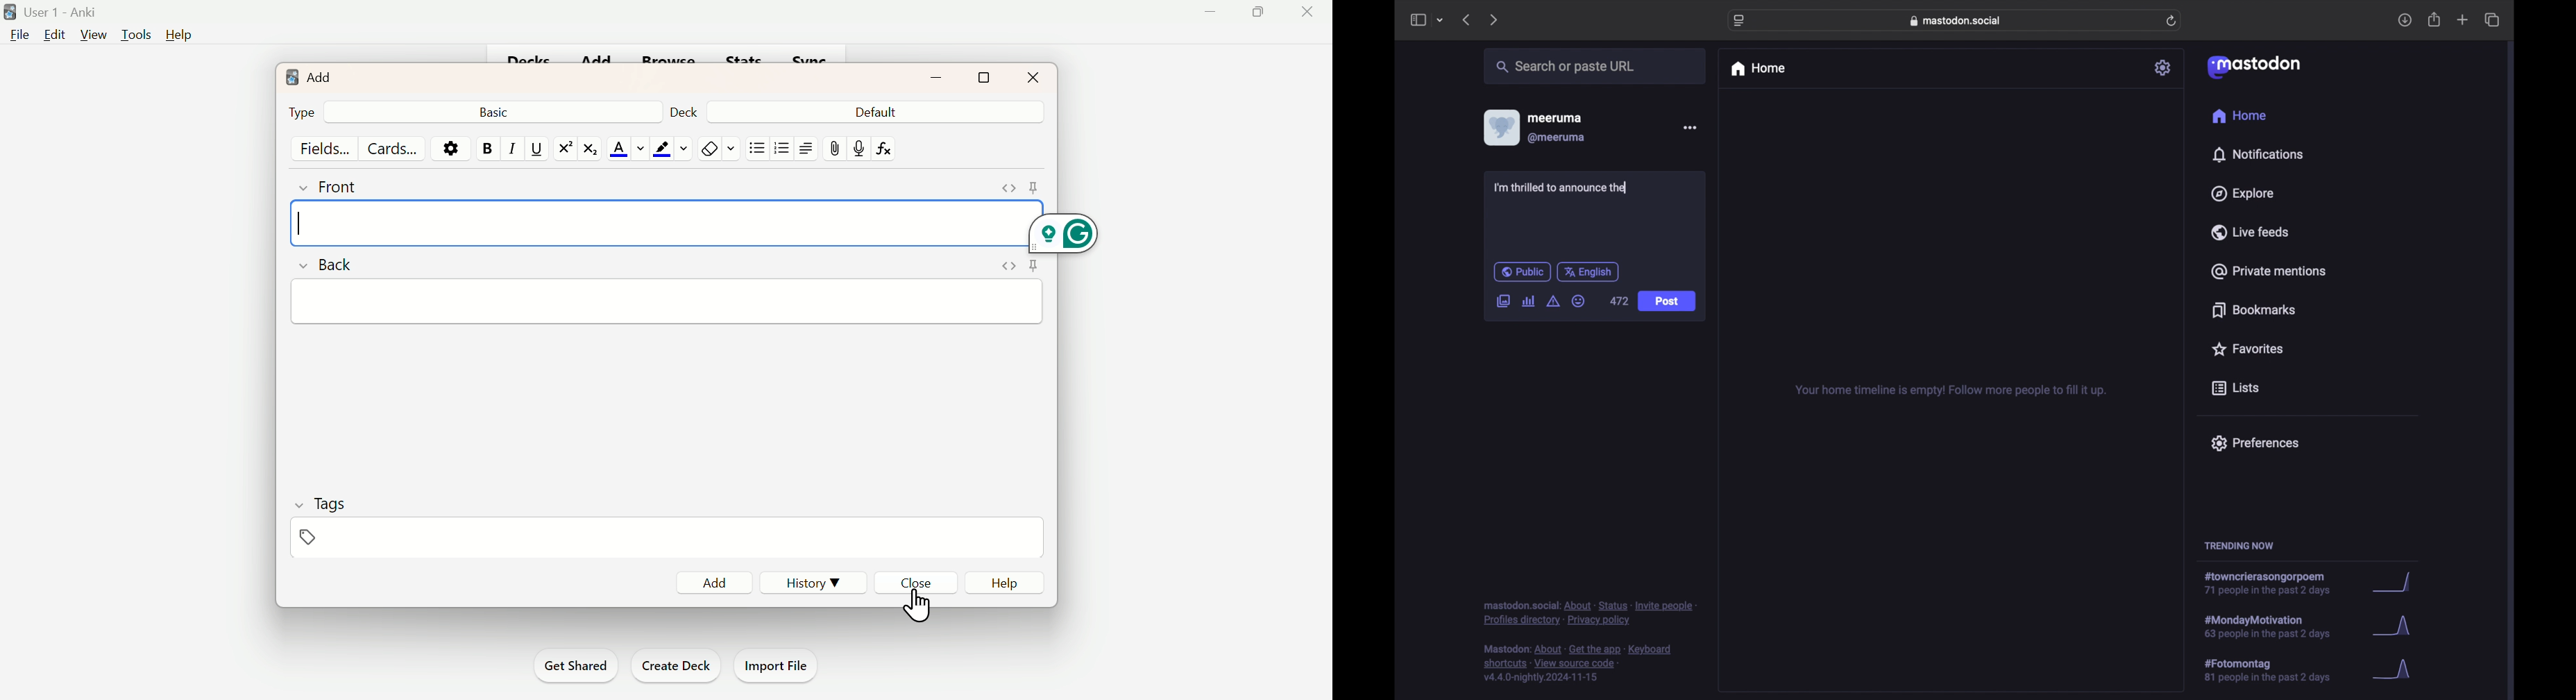  I want to click on pin, so click(832, 147).